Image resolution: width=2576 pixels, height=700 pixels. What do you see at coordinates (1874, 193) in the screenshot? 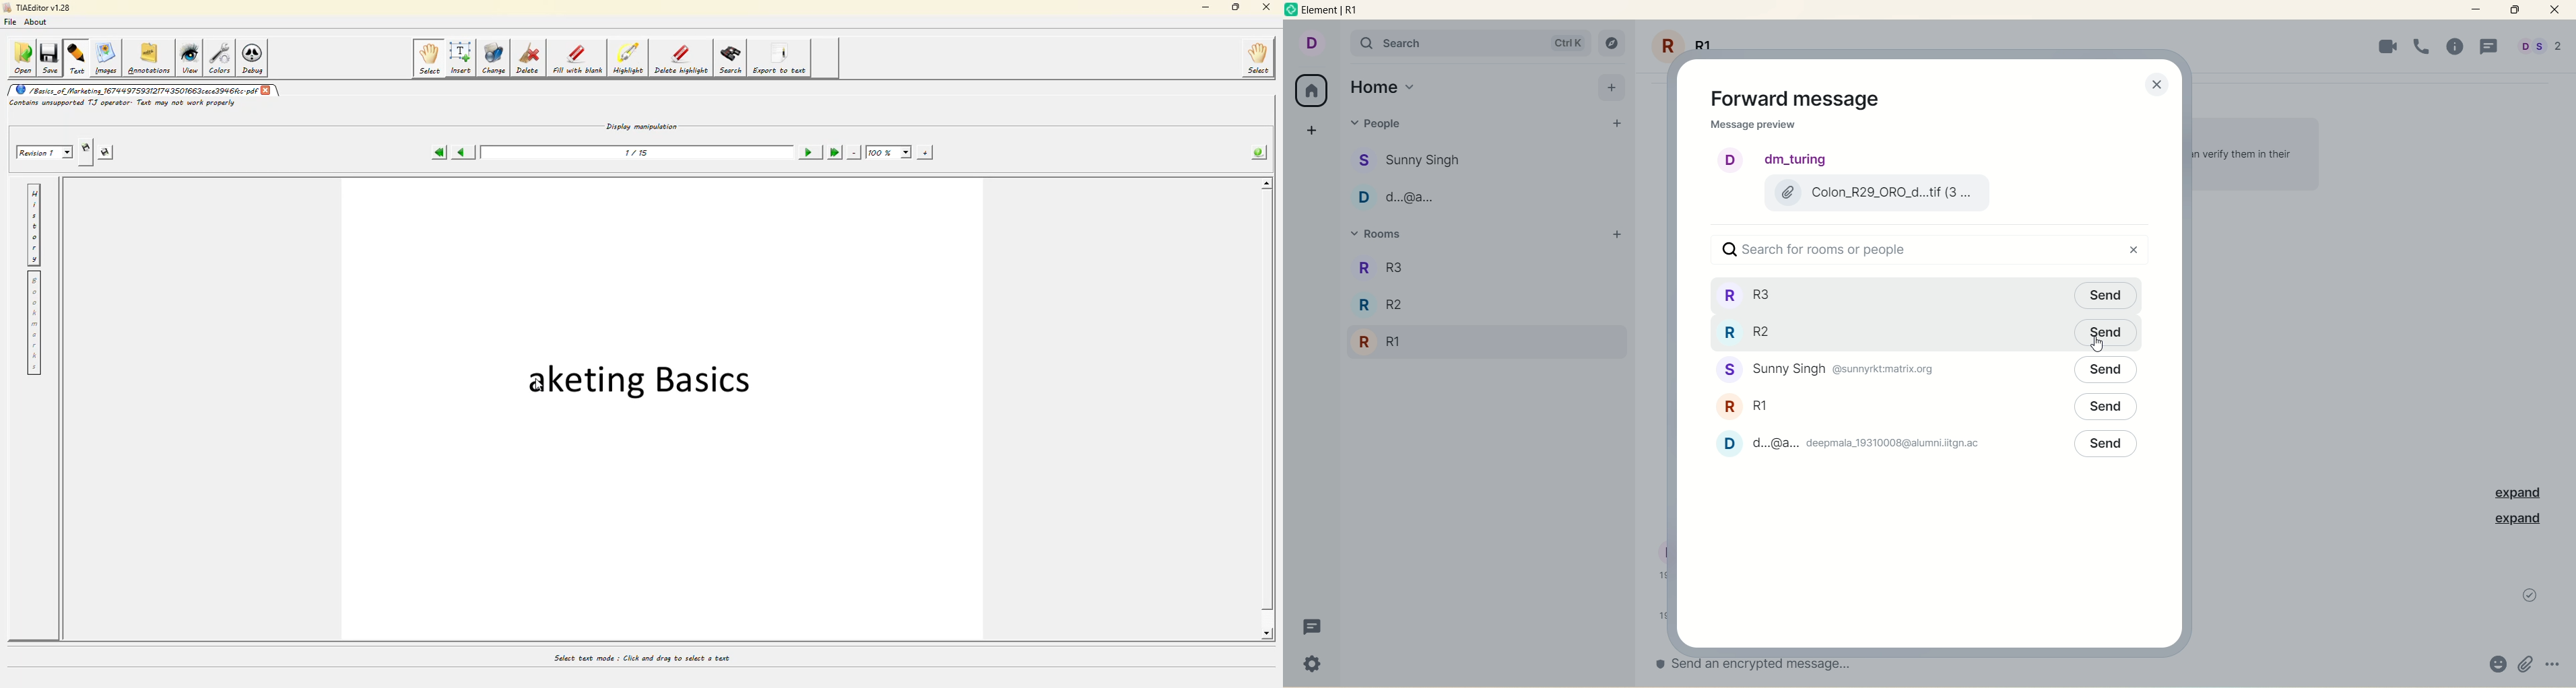
I see `image file` at bounding box center [1874, 193].